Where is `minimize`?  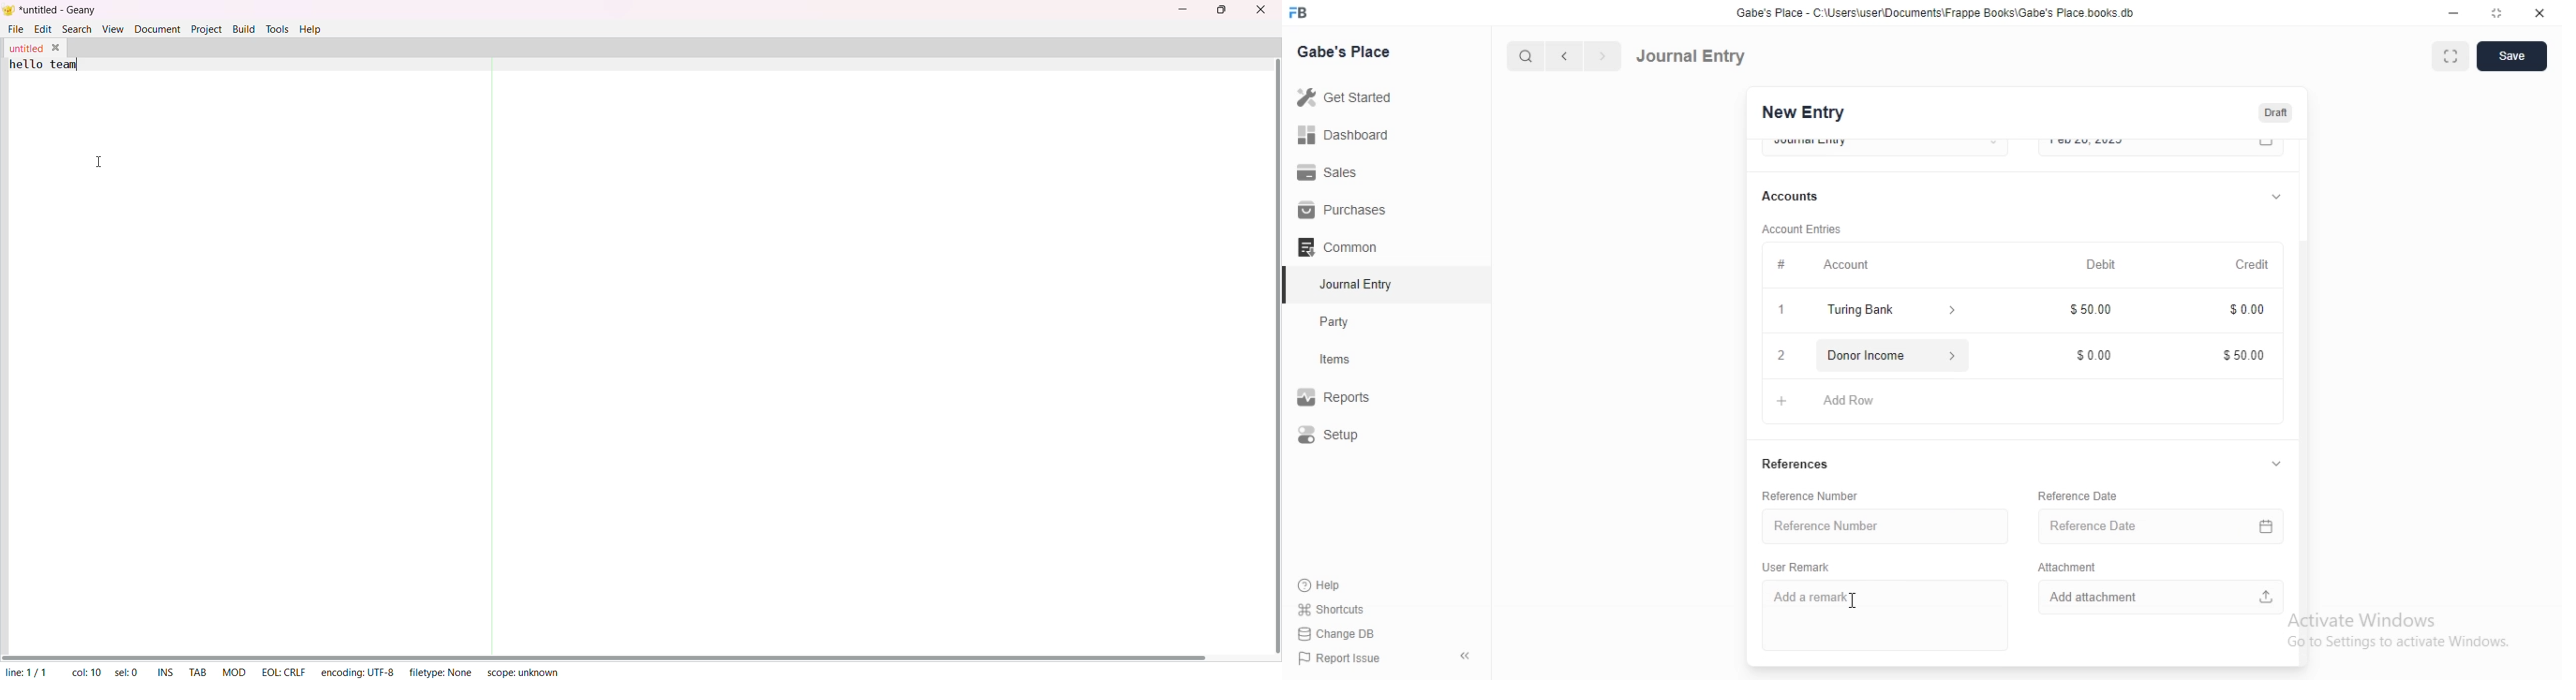
minimize is located at coordinates (2452, 16).